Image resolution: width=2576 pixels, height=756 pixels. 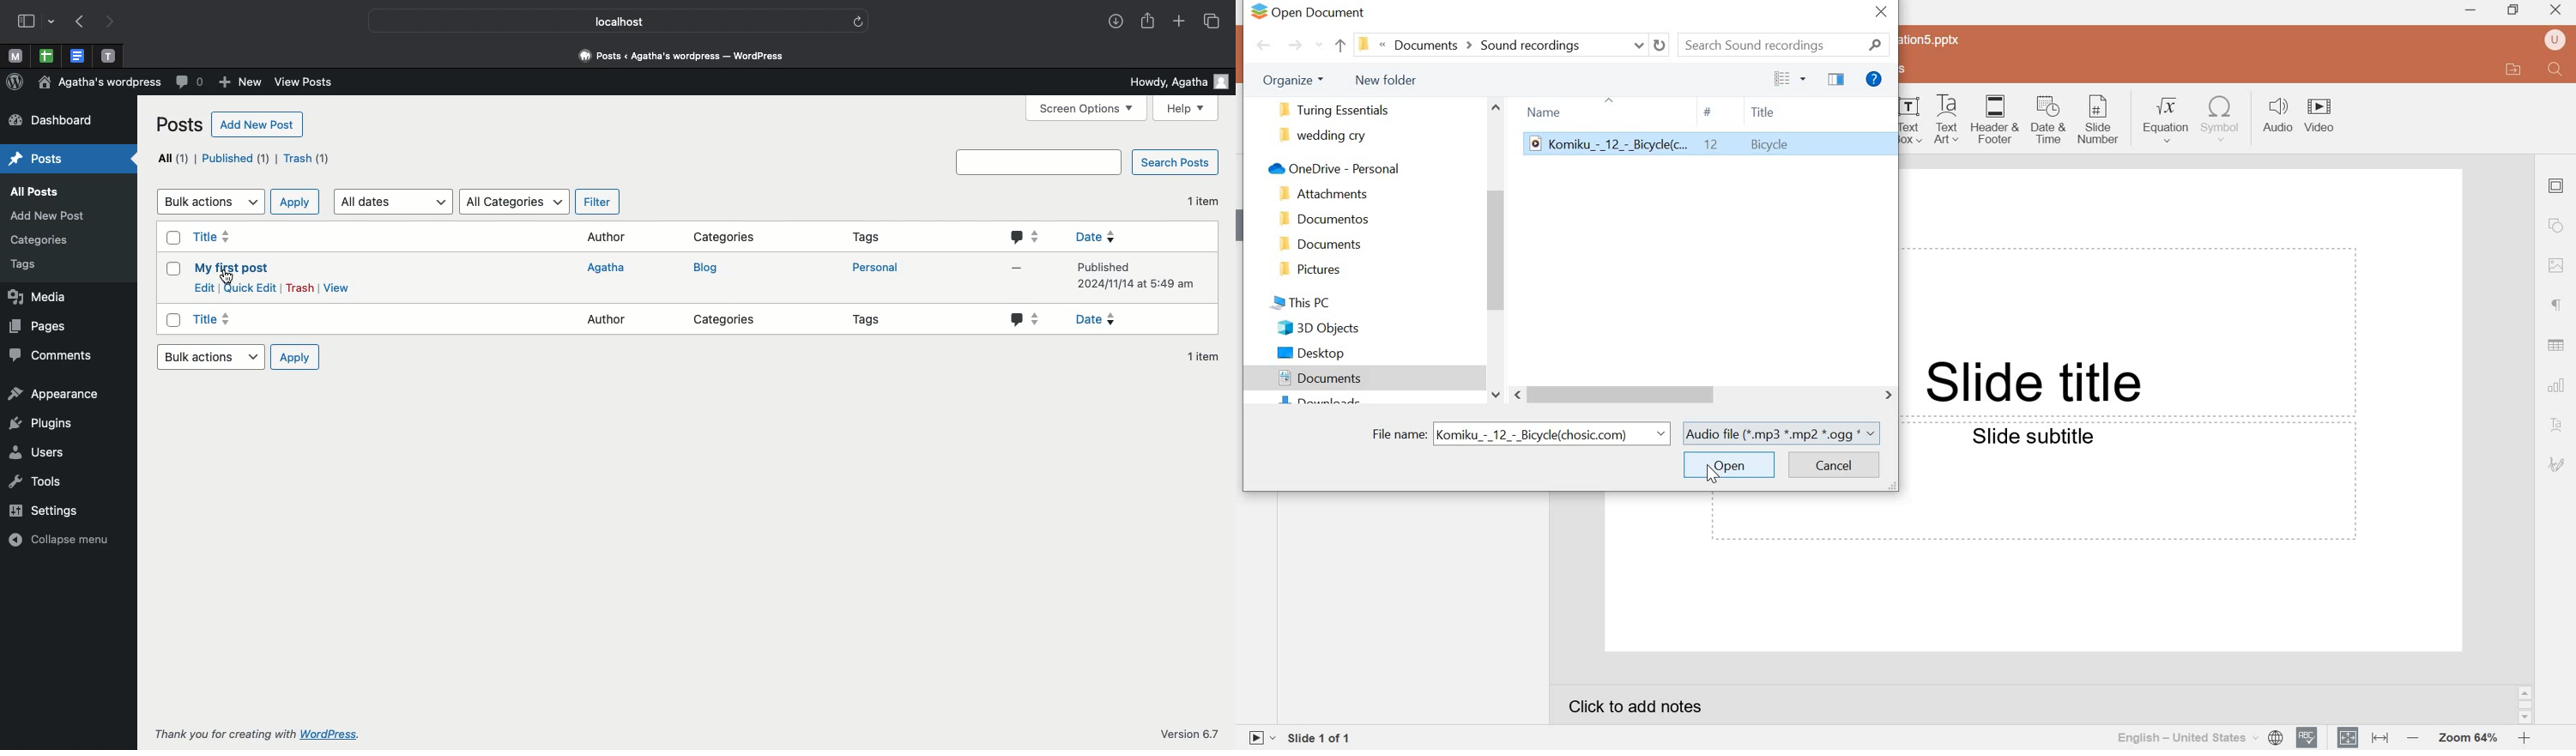 What do you see at coordinates (1317, 328) in the screenshot?
I see `3d objects` at bounding box center [1317, 328].